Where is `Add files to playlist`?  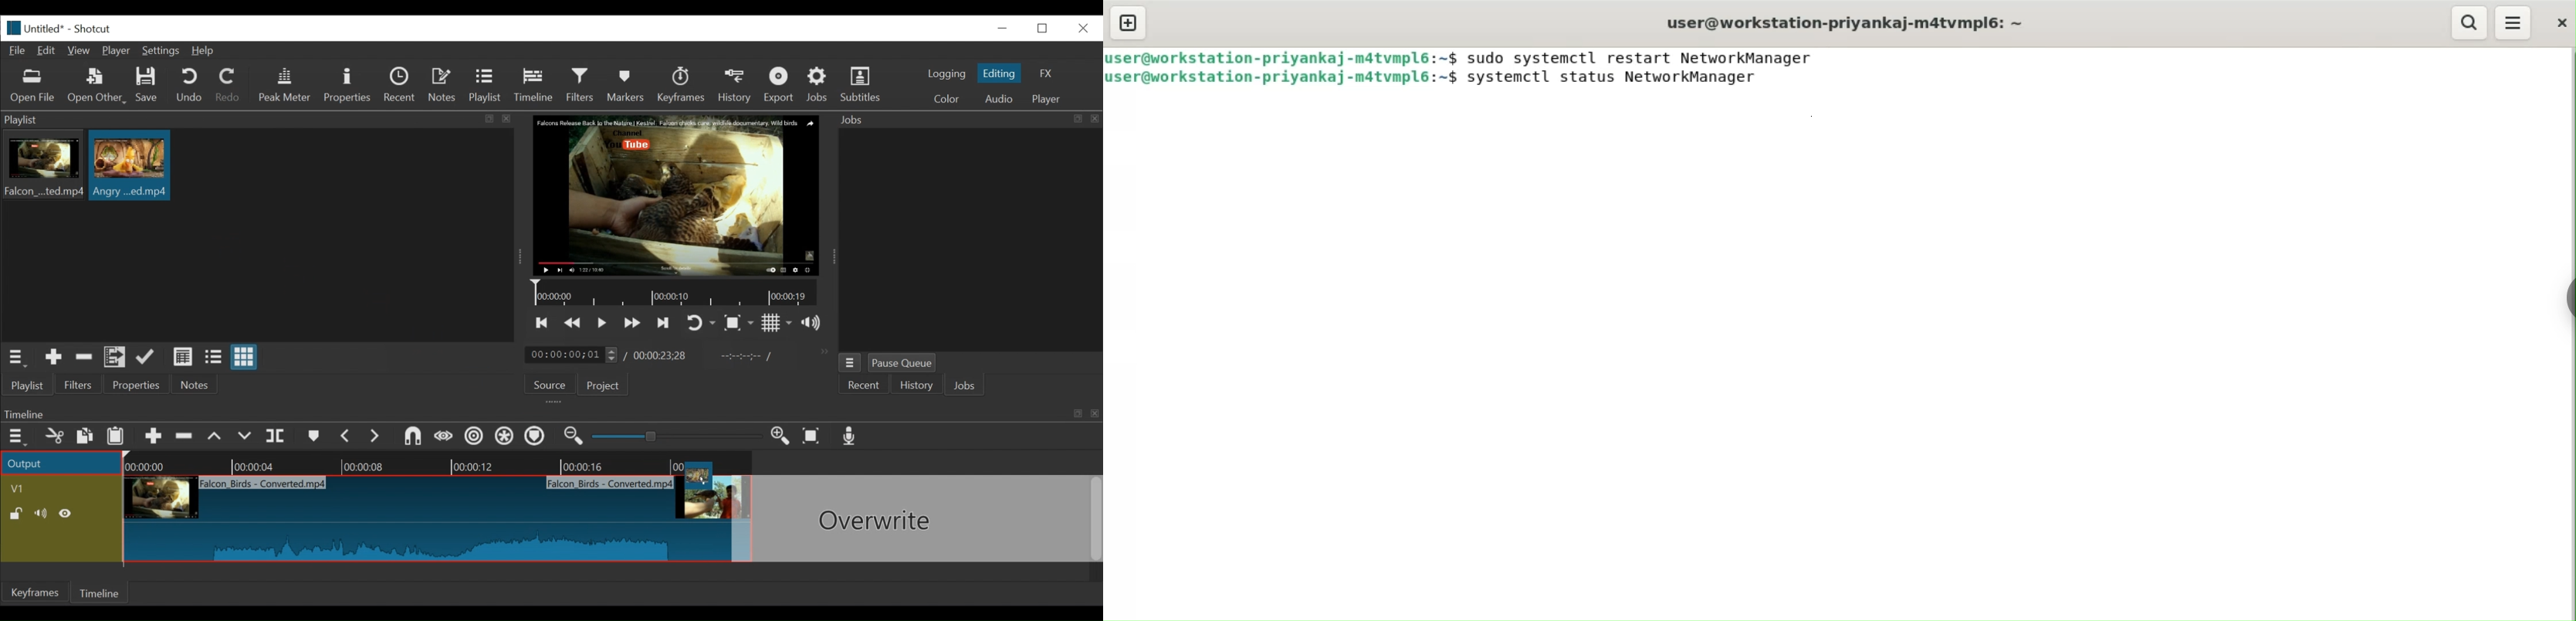 Add files to playlist is located at coordinates (115, 359).